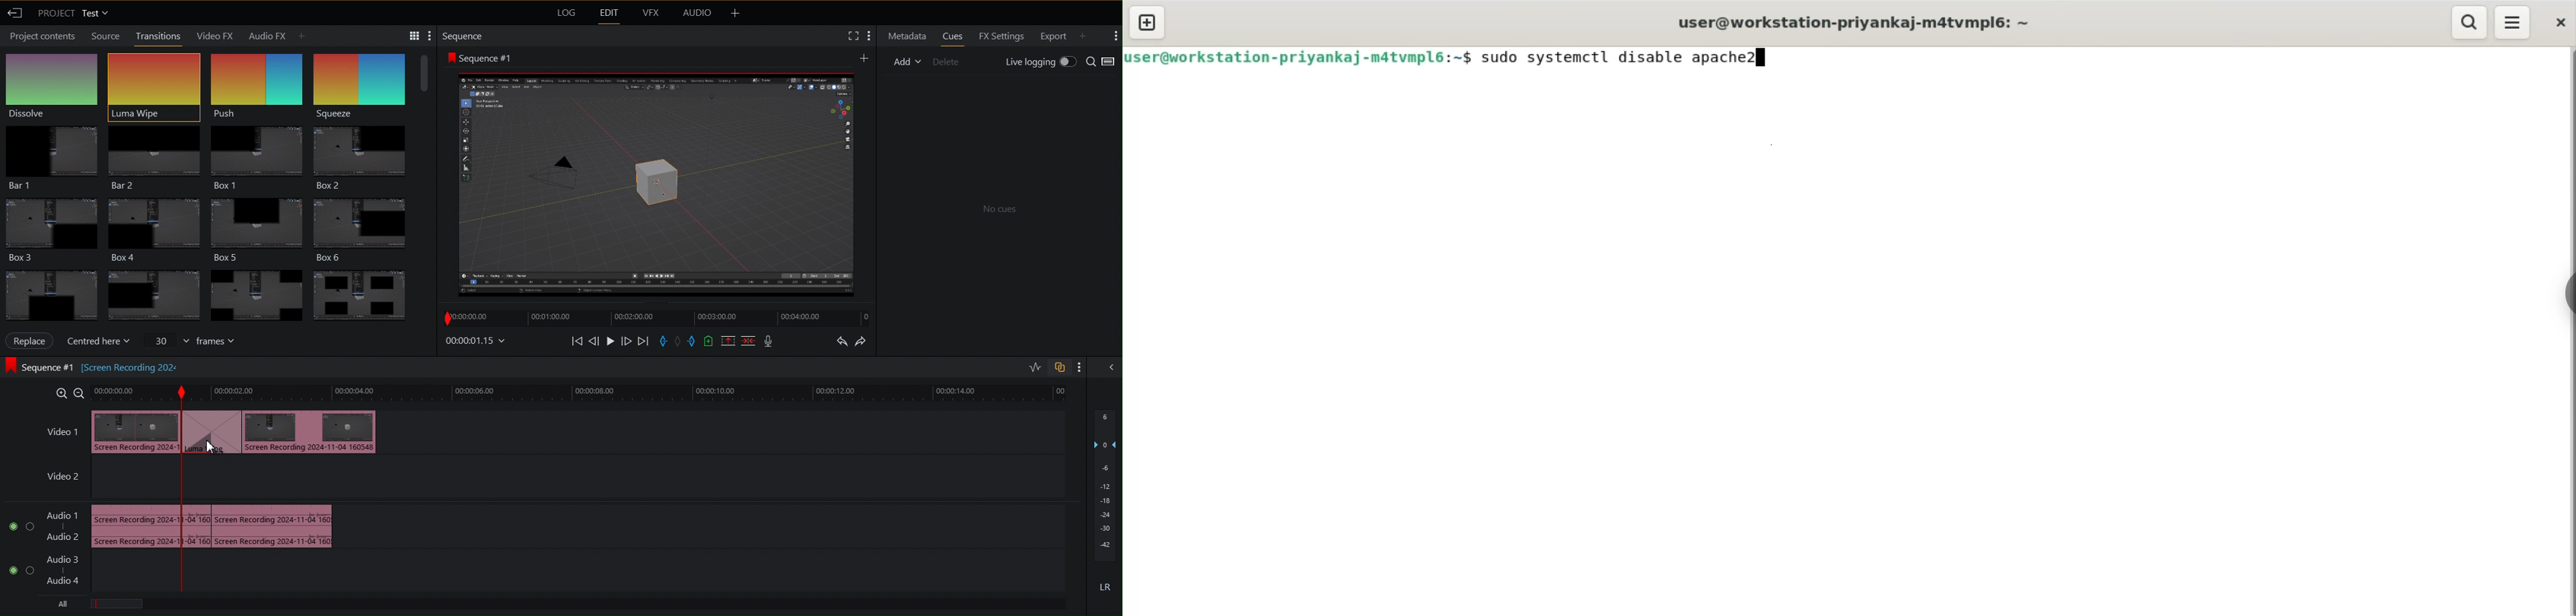  What do you see at coordinates (735, 13) in the screenshot?
I see `More` at bounding box center [735, 13].